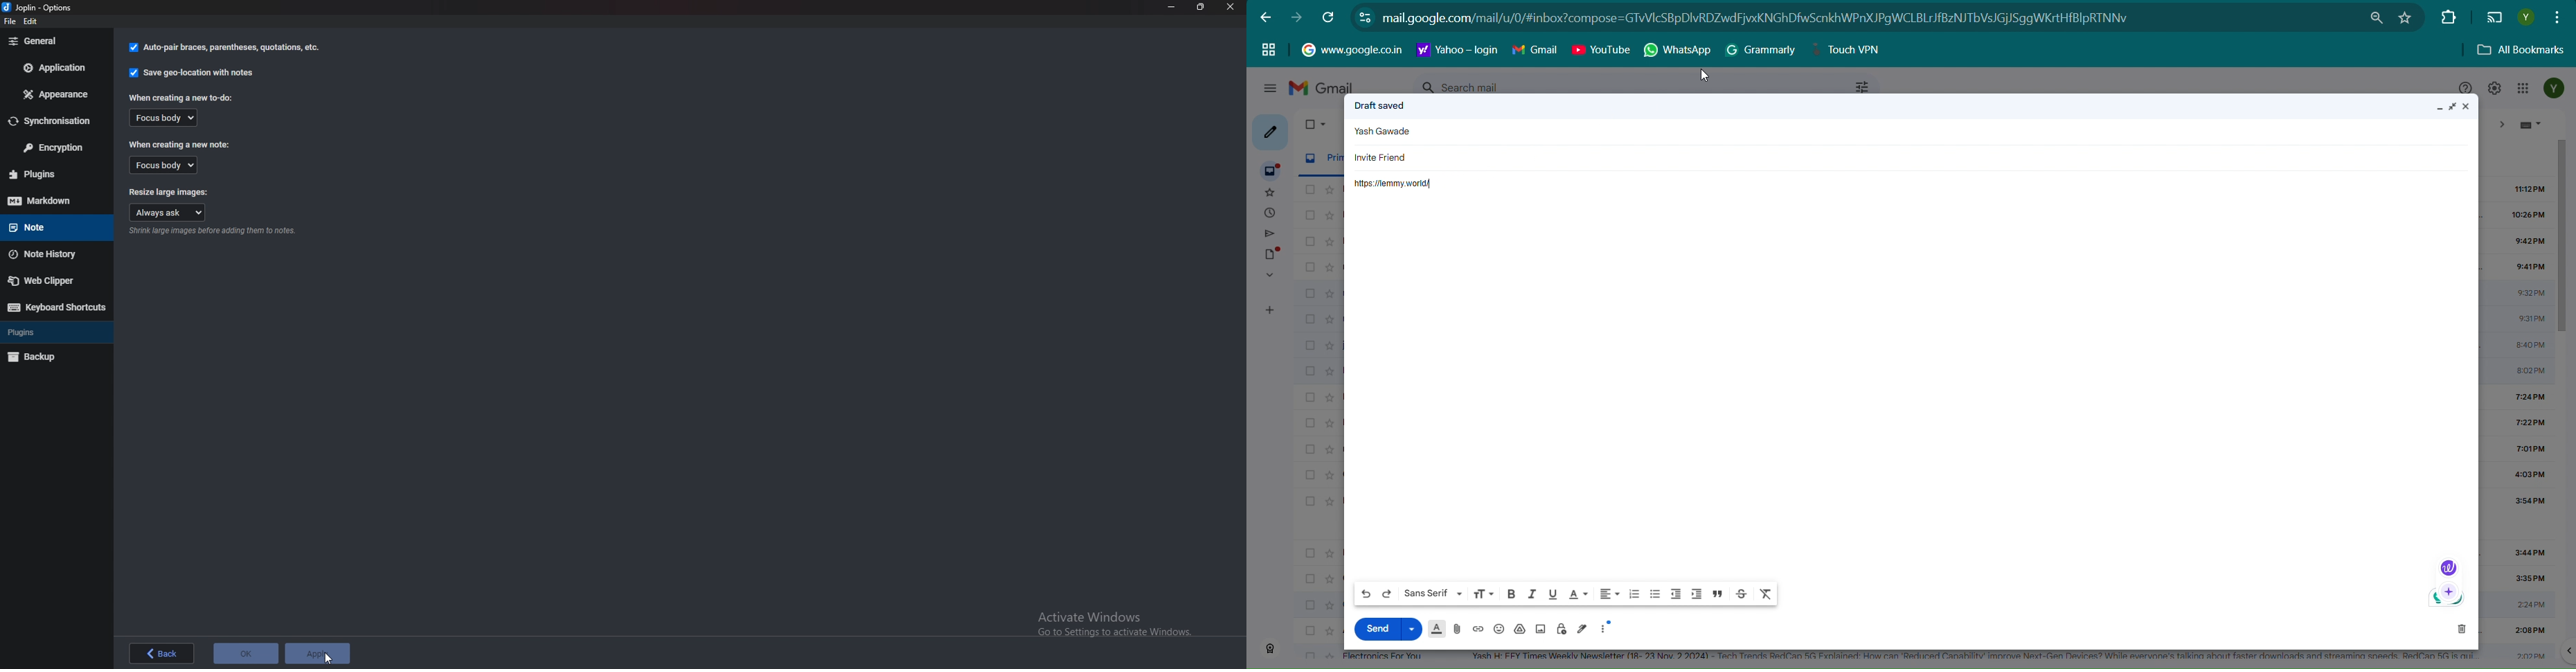  What do you see at coordinates (57, 307) in the screenshot?
I see `Keyboard shortcuts` at bounding box center [57, 307].